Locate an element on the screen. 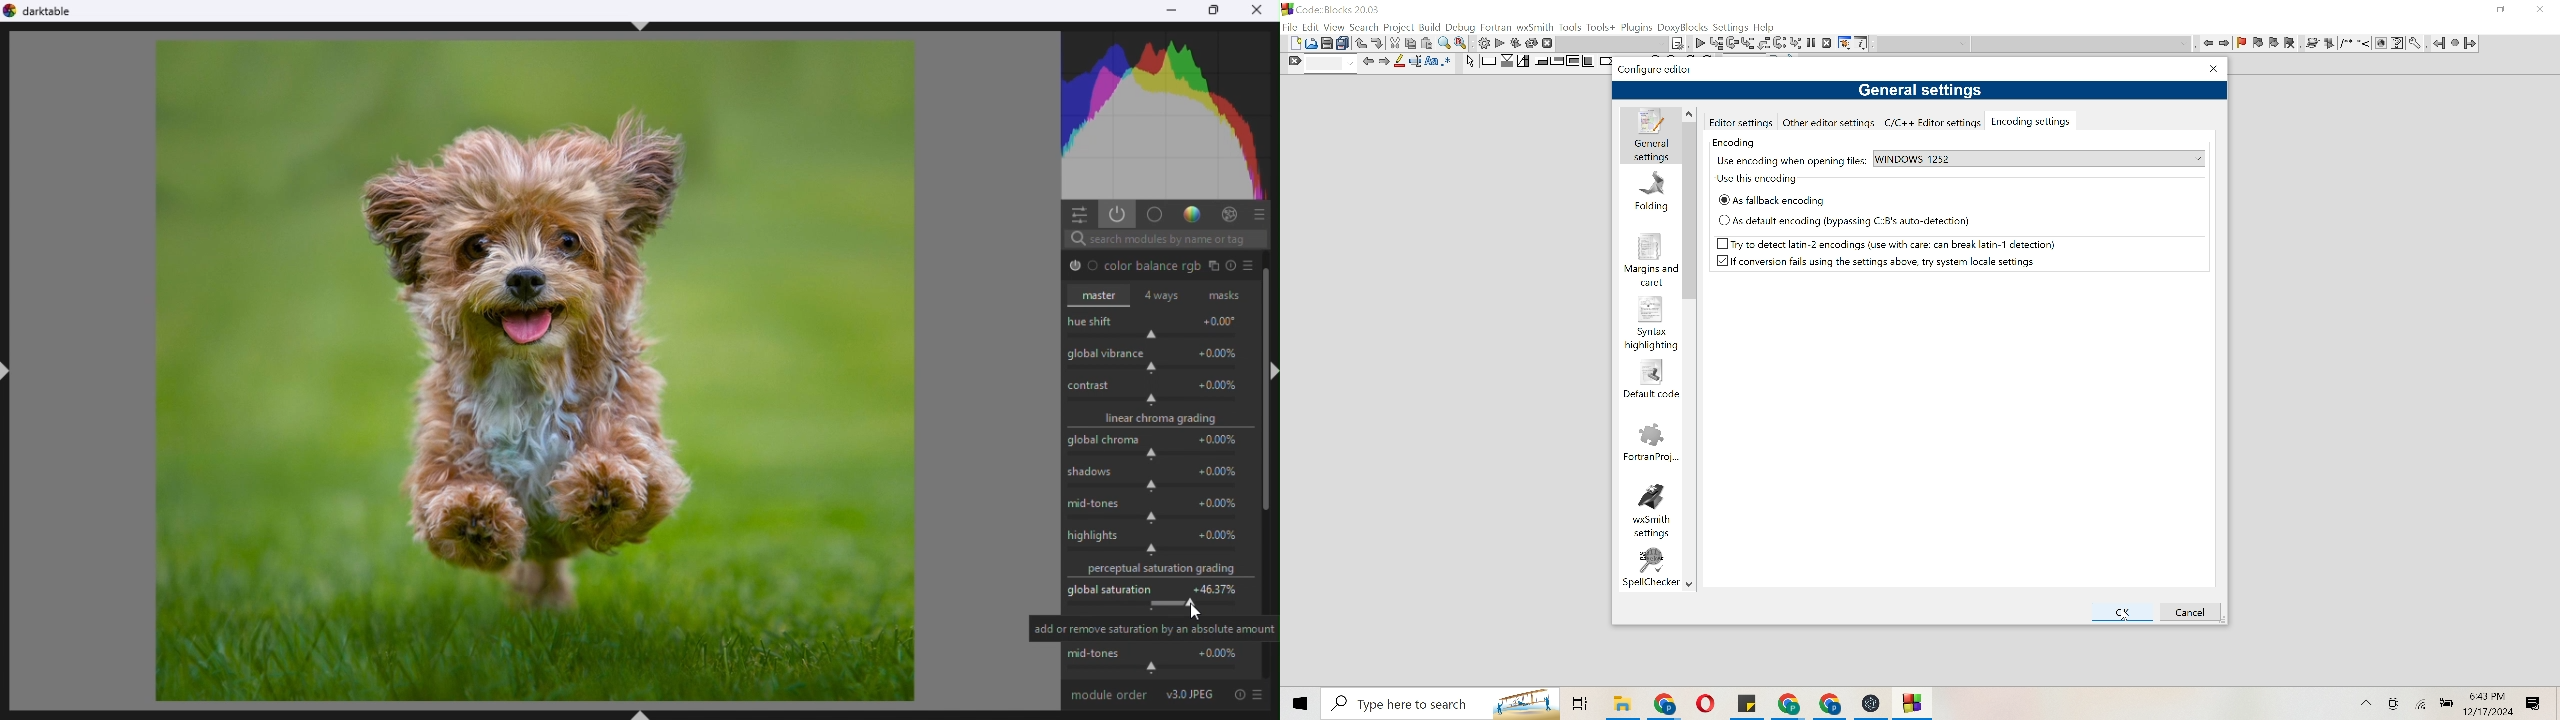  Battery is located at coordinates (2447, 702).